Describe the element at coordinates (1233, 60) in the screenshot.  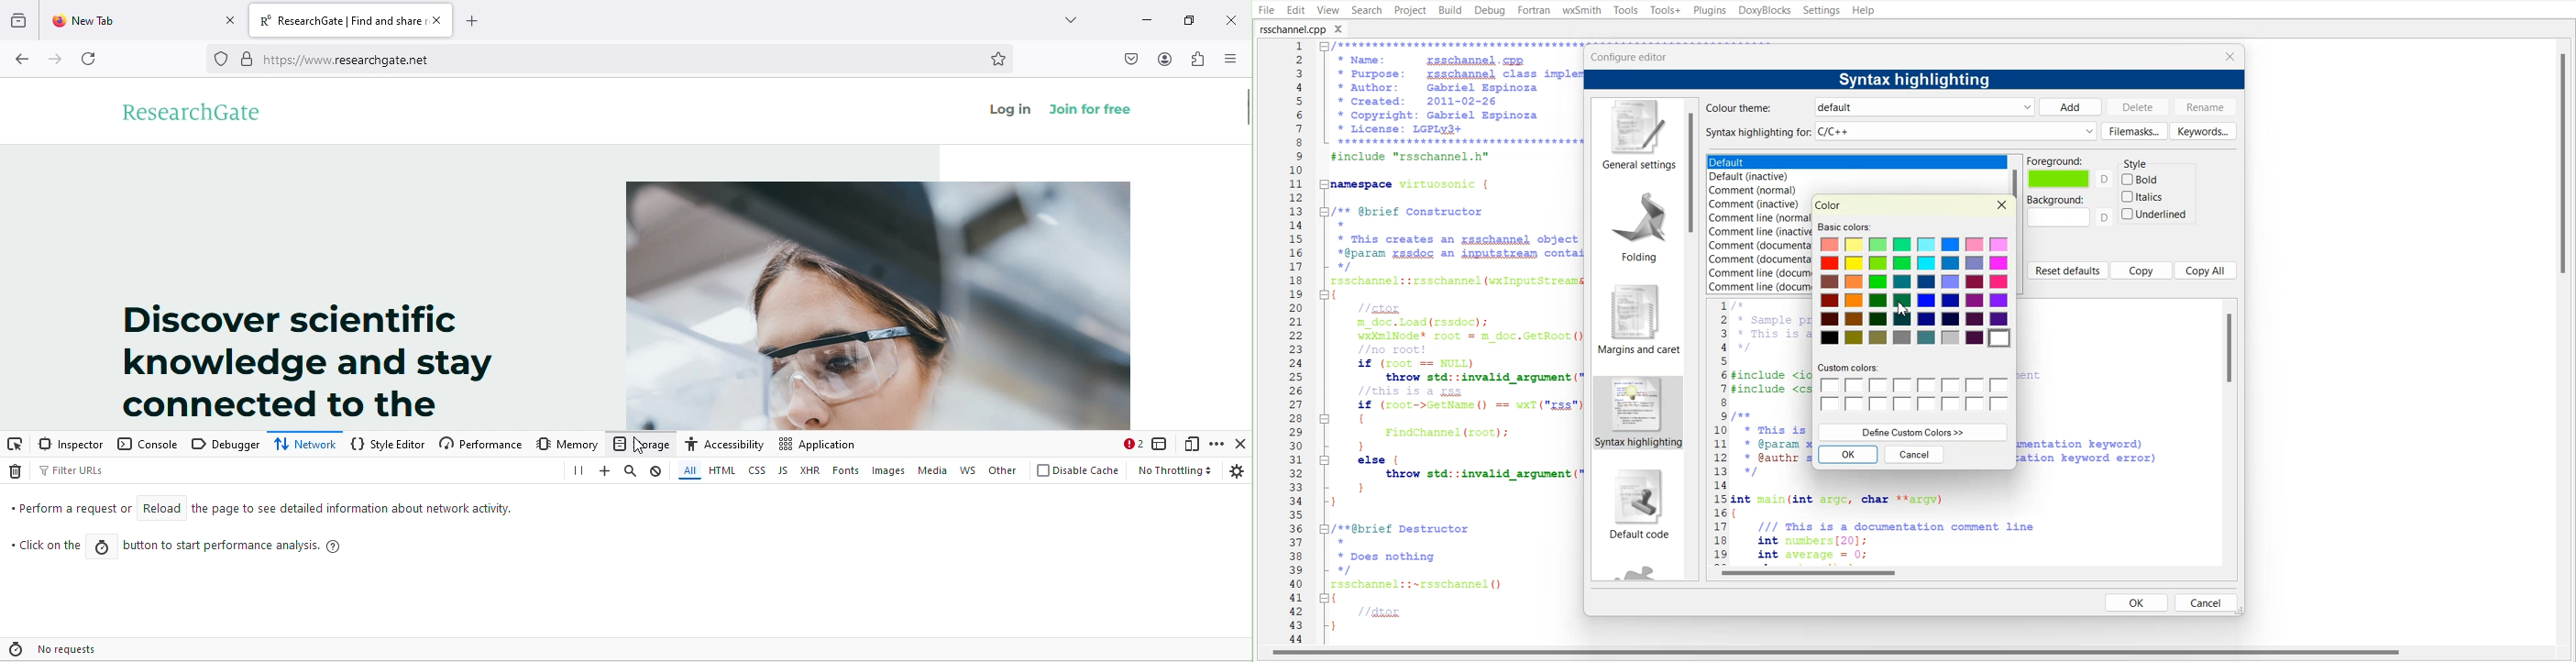
I see `side bar` at that location.